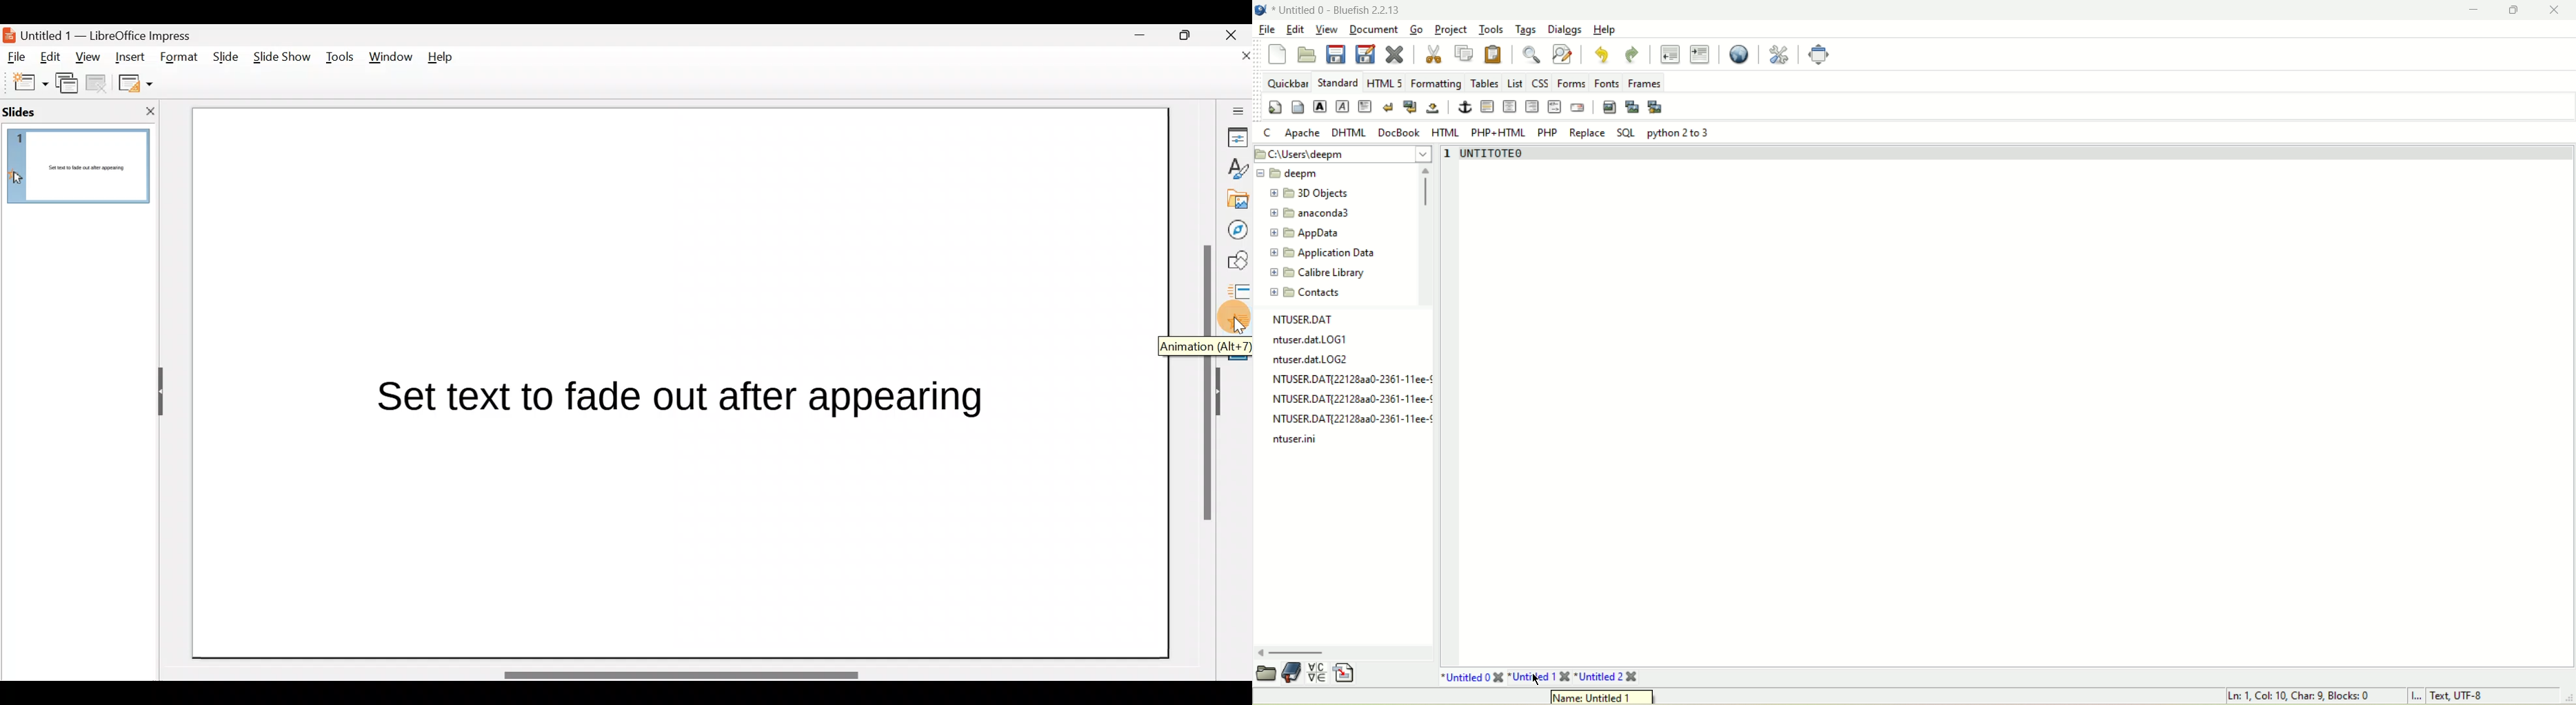 The width and height of the screenshot is (2576, 728). I want to click on emphasized, so click(1344, 106).